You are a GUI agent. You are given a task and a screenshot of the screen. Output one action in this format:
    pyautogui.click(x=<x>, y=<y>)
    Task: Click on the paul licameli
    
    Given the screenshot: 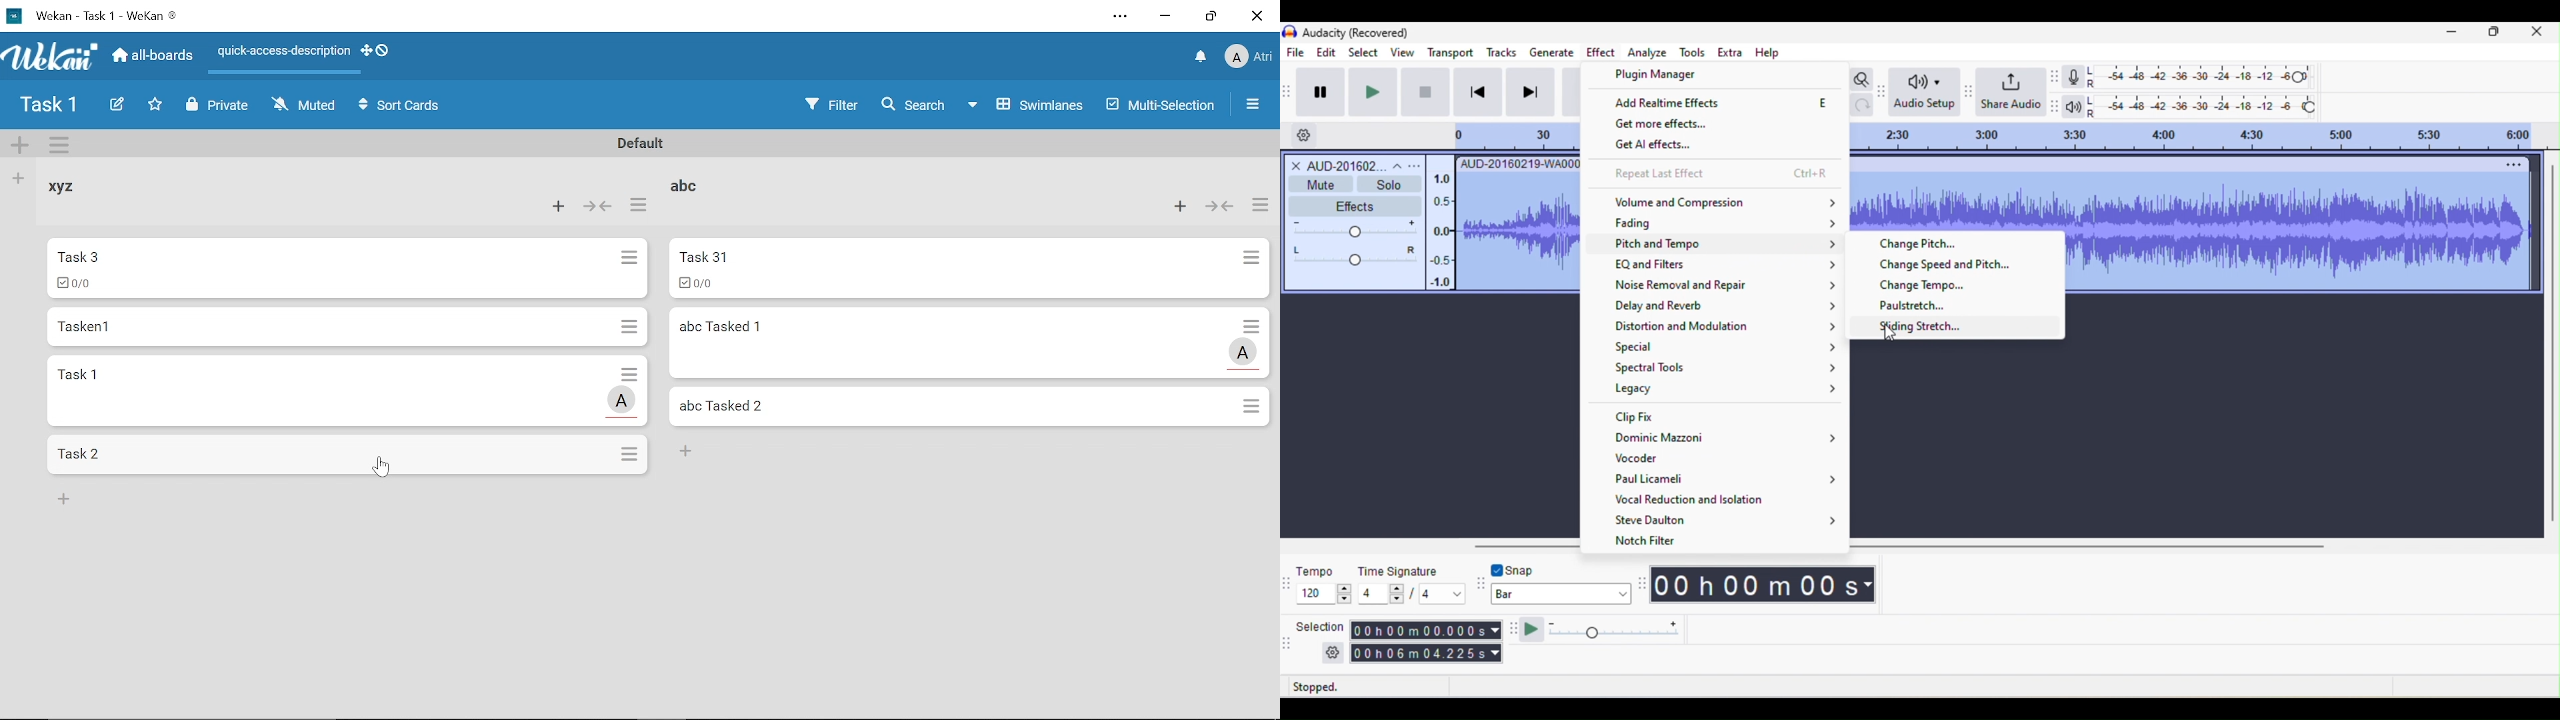 What is the action you would take?
    pyautogui.click(x=1727, y=481)
    